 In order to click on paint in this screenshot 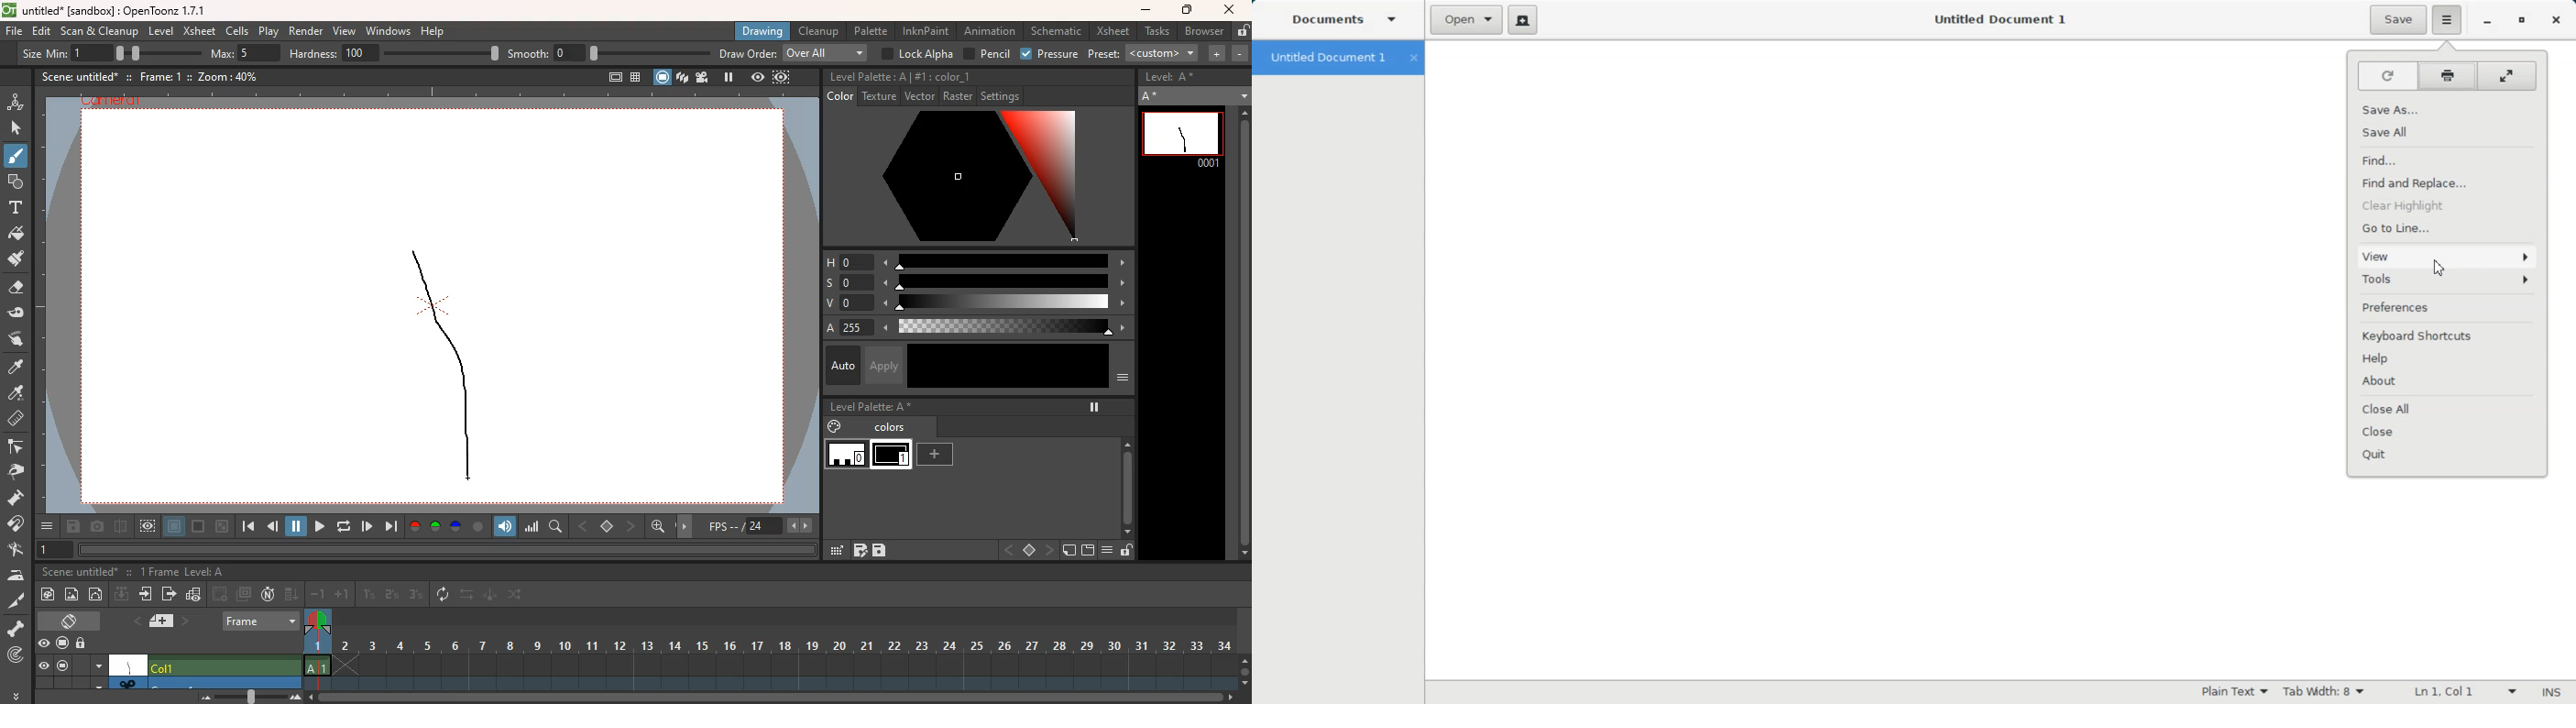, I will do `click(16, 368)`.